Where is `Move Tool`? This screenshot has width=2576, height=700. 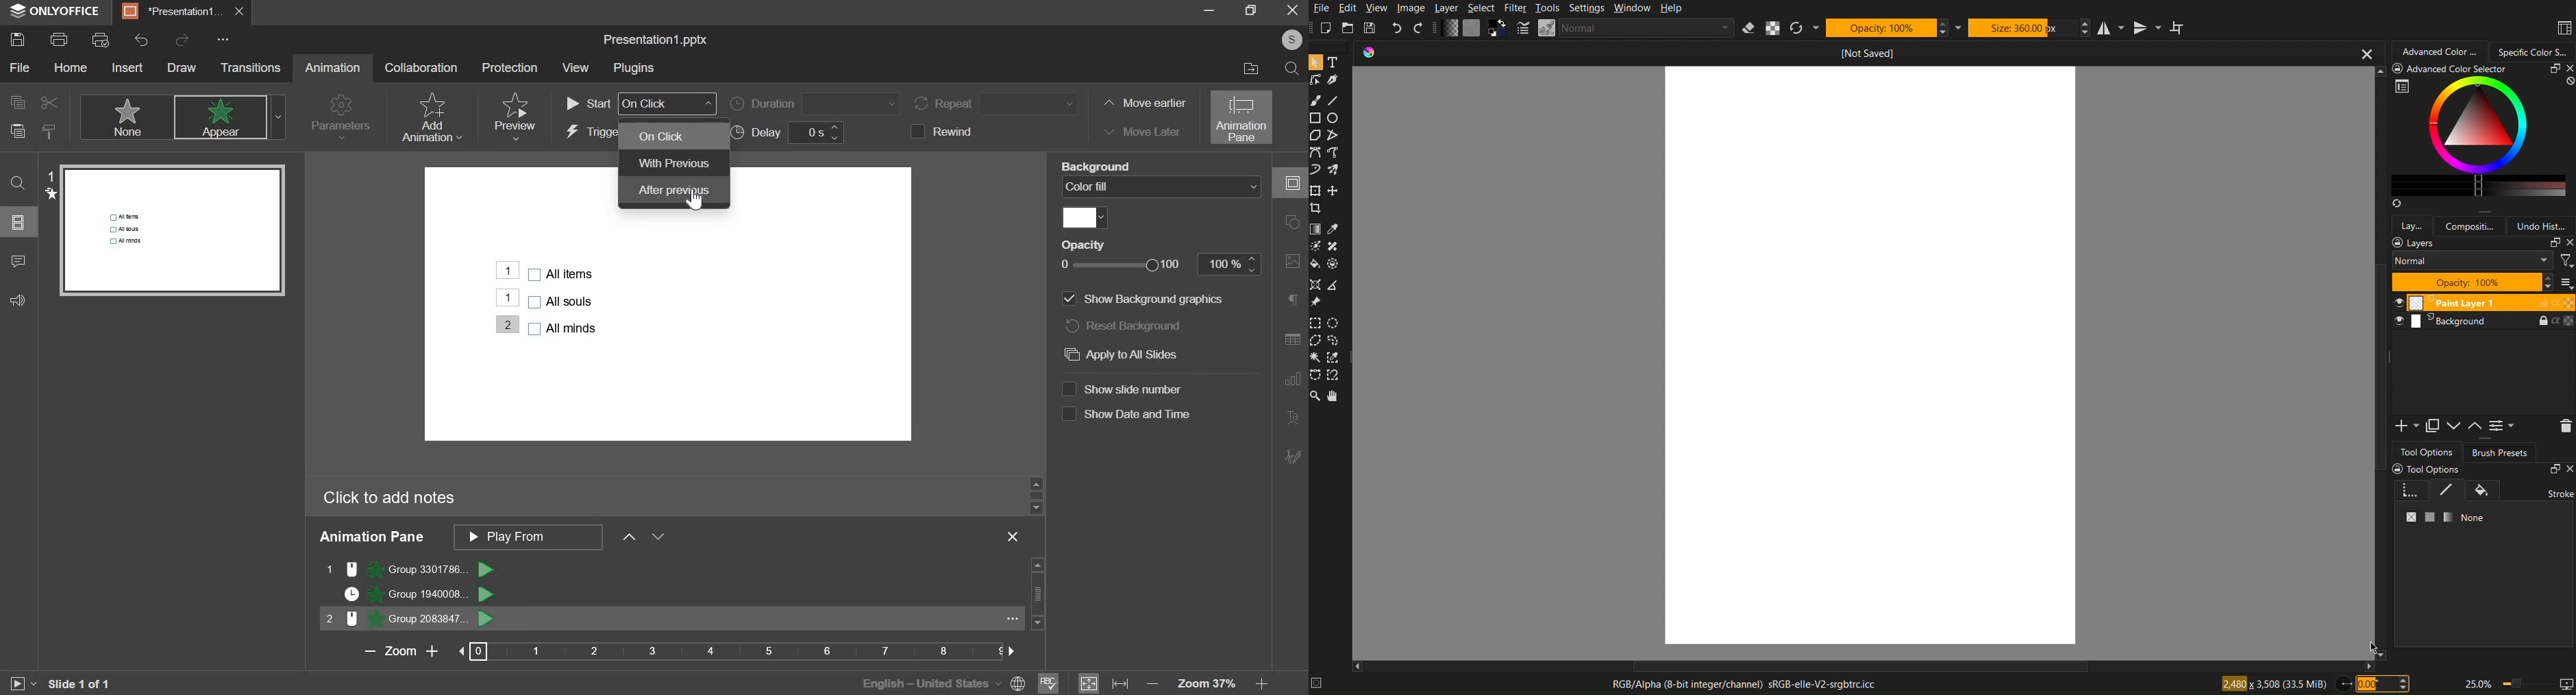 Move Tool is located at coordinates (1332, 191).